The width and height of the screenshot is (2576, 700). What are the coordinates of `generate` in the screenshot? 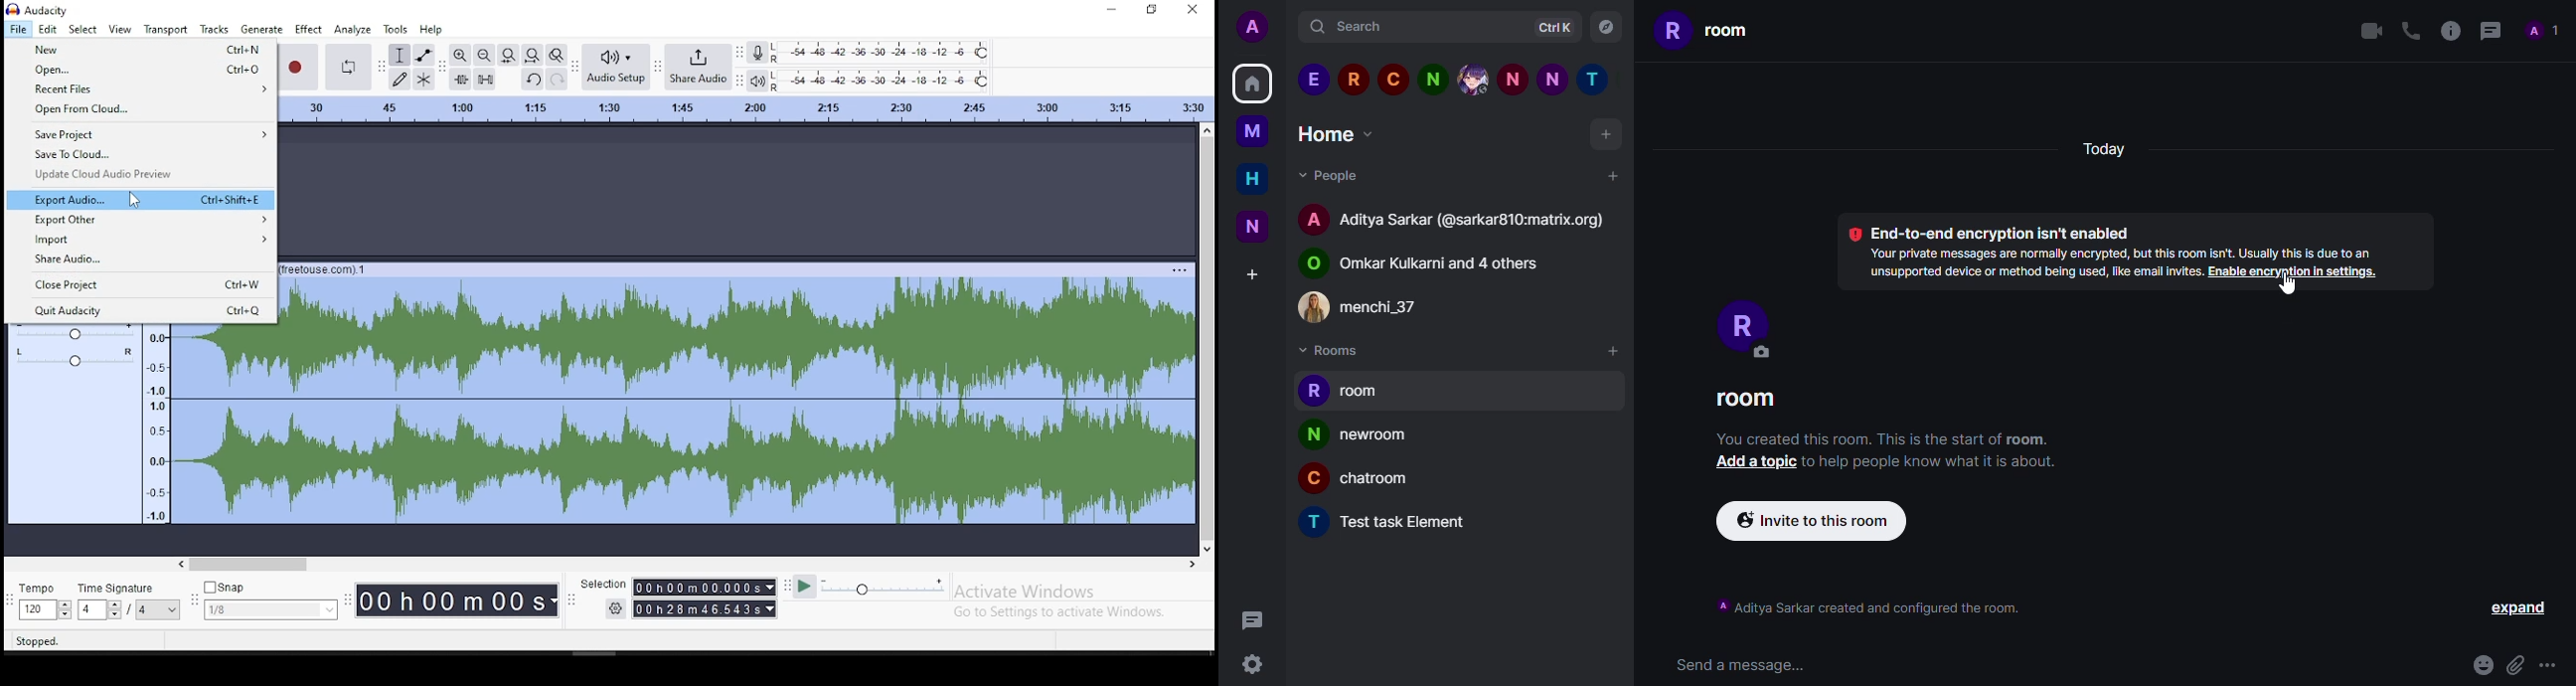 It's located at (263, 29).